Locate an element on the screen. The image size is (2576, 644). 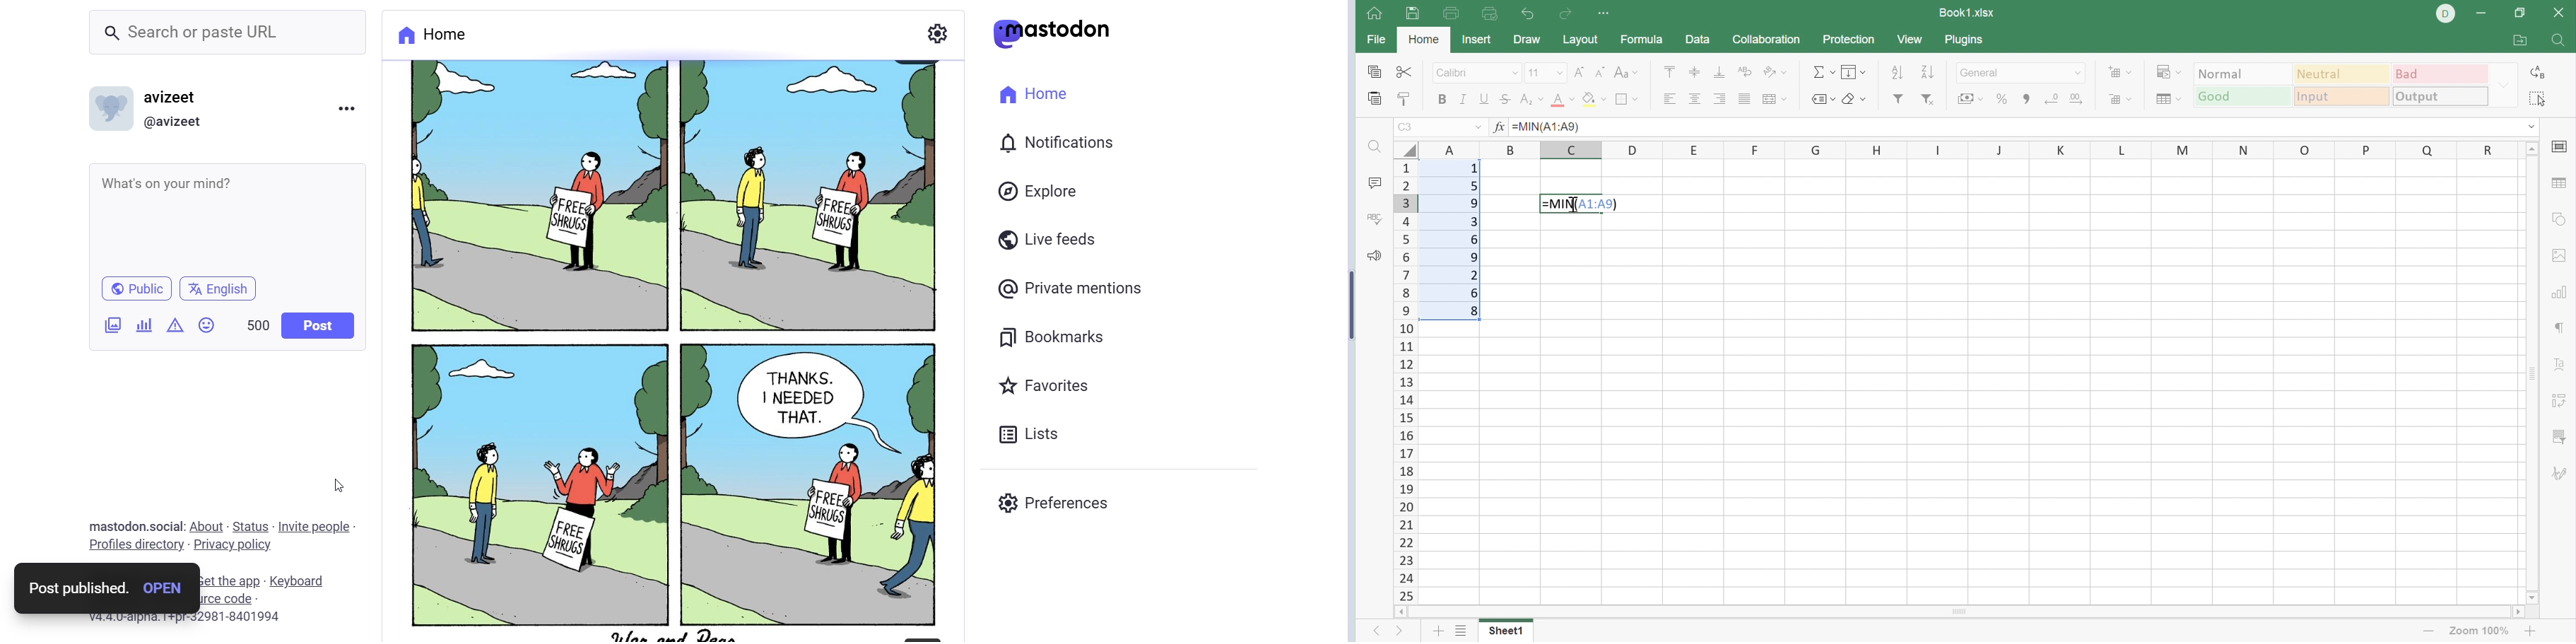
Drop Down is located at coordinates (2533, 128).